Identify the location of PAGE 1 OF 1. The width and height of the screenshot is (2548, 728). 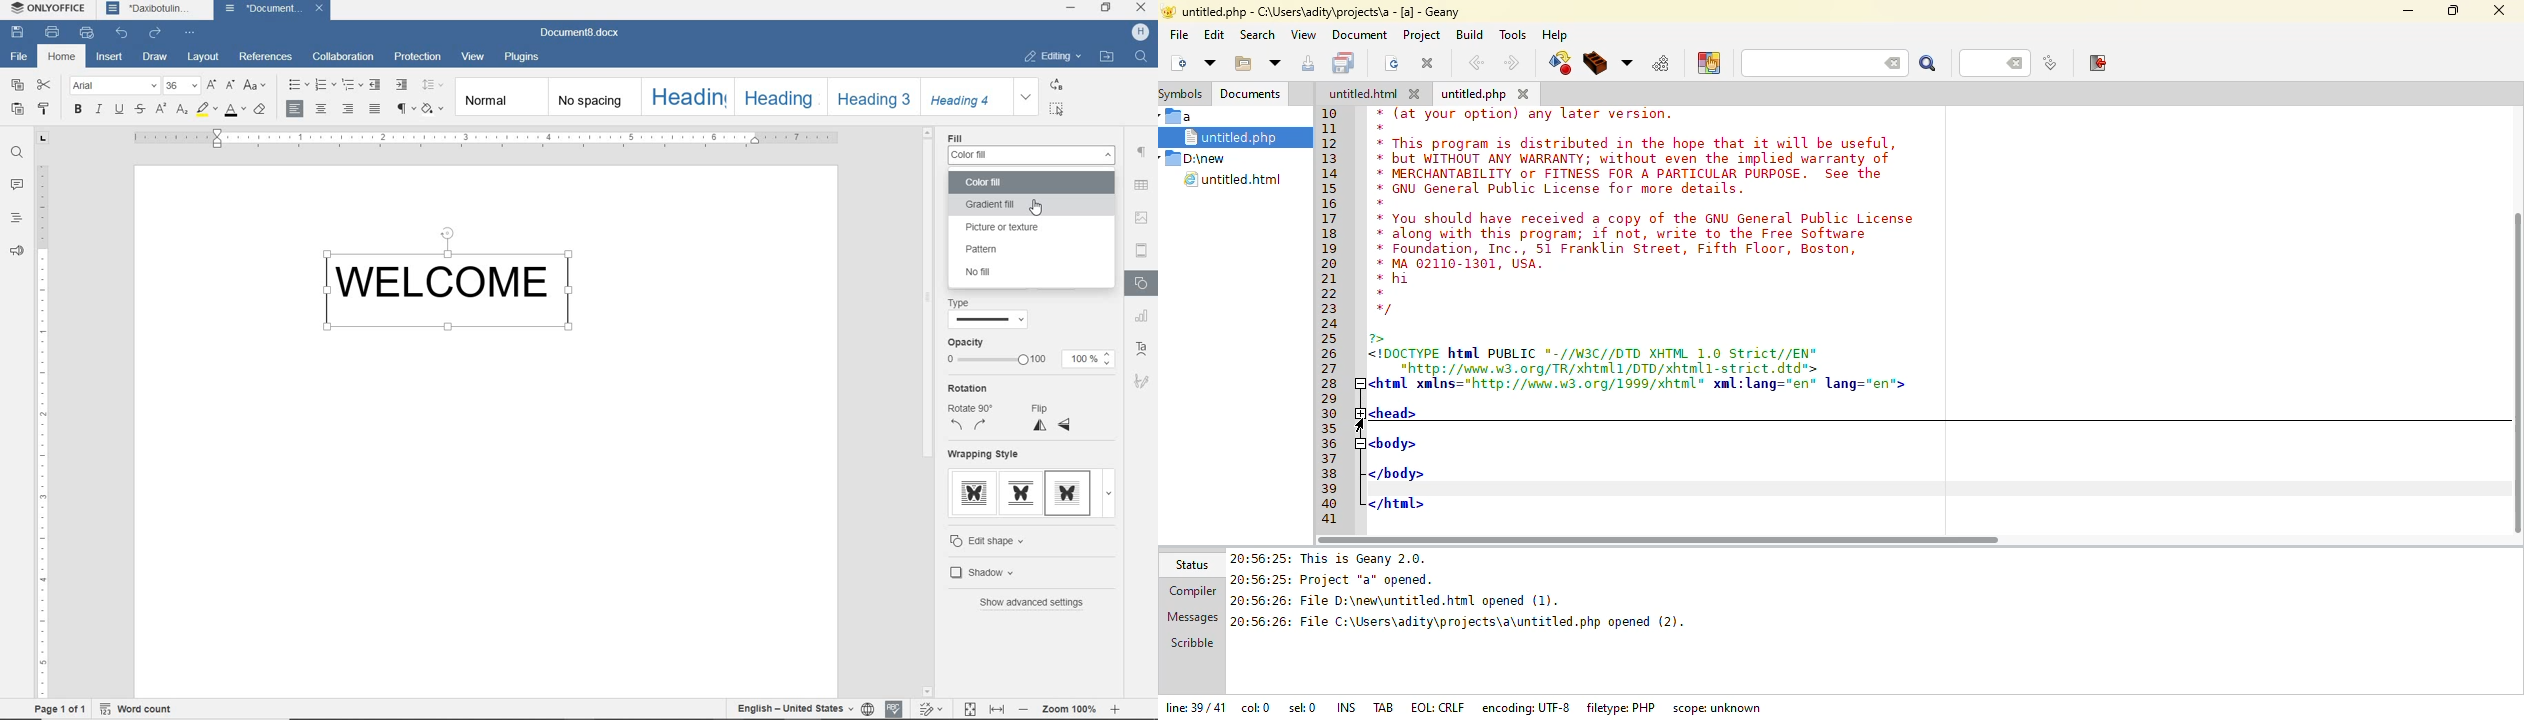
(59, 709).